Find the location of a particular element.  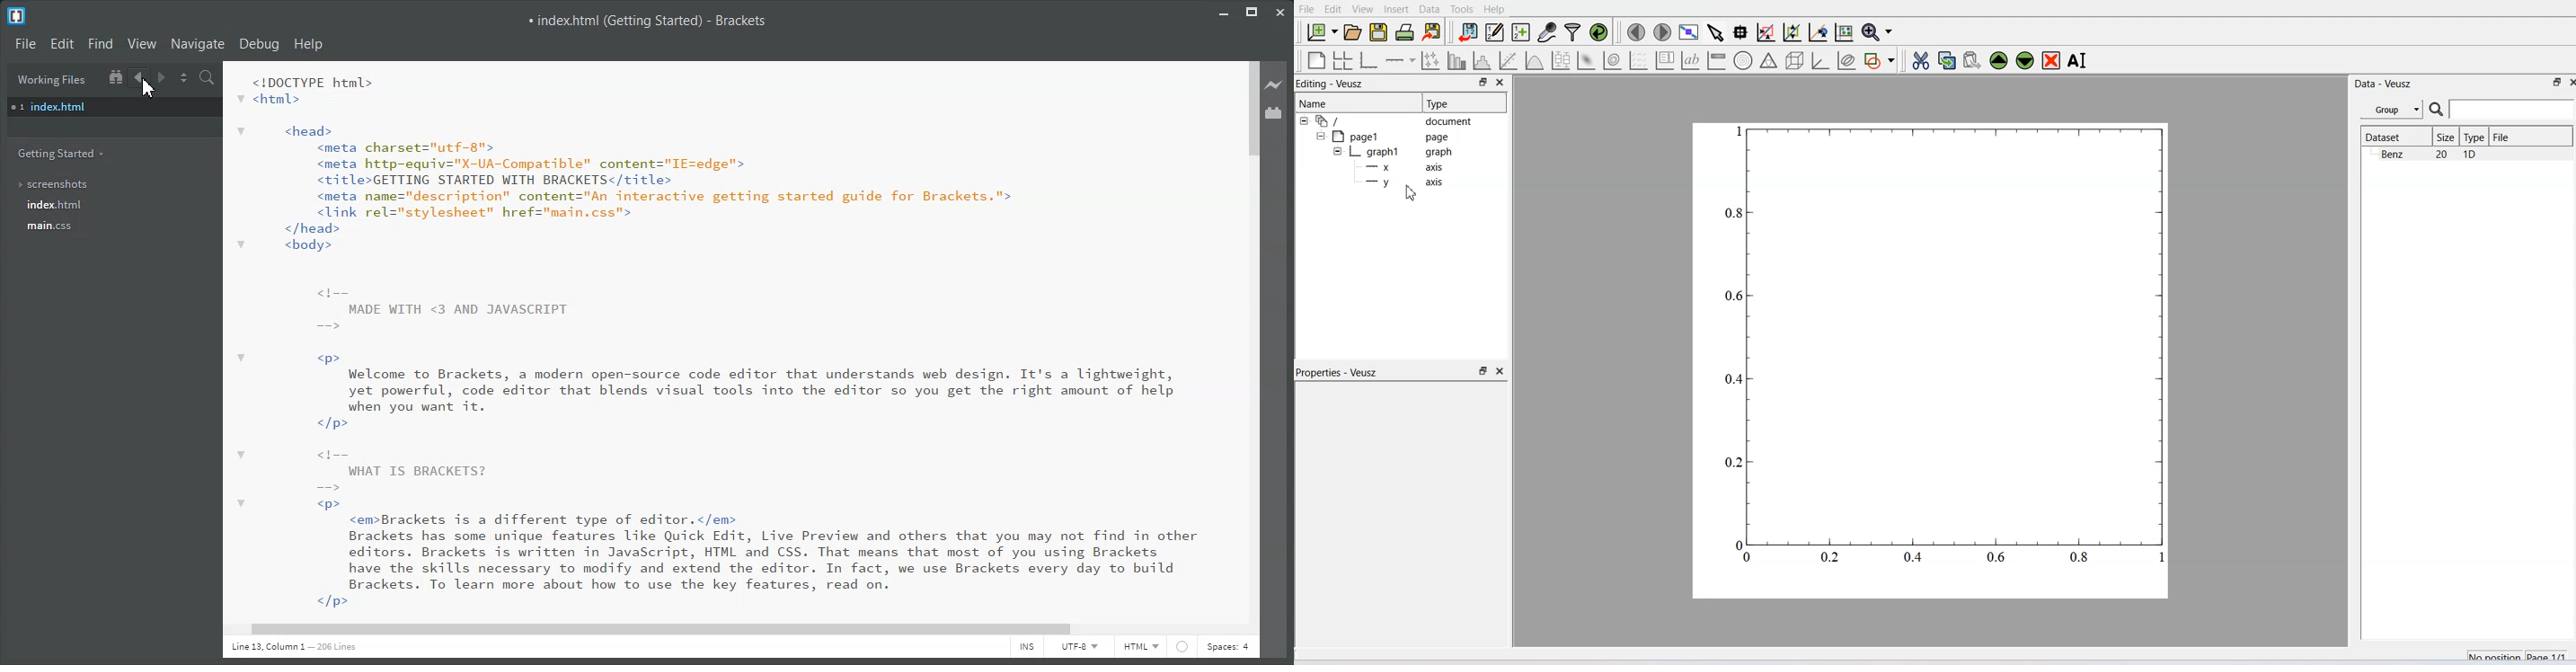

Document is located at coordinates (1395, 120).